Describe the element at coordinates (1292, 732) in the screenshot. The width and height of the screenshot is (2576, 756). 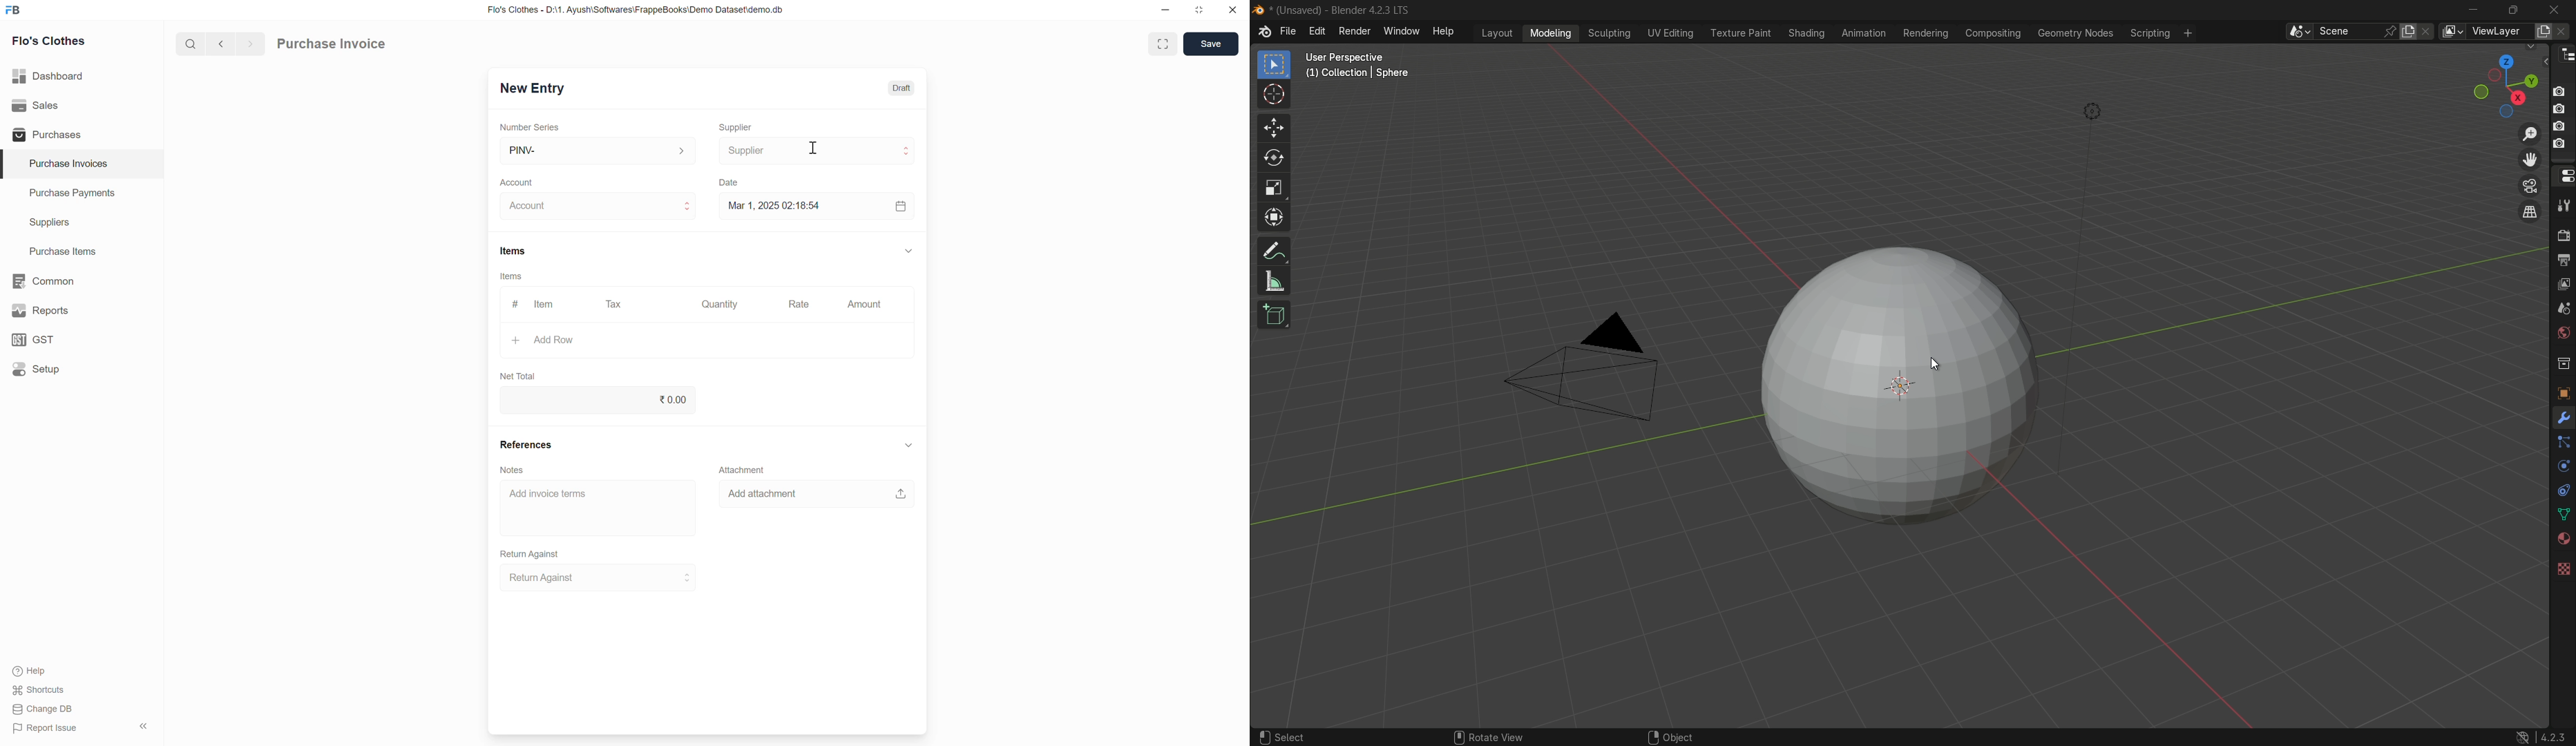
I see `select` at that location.